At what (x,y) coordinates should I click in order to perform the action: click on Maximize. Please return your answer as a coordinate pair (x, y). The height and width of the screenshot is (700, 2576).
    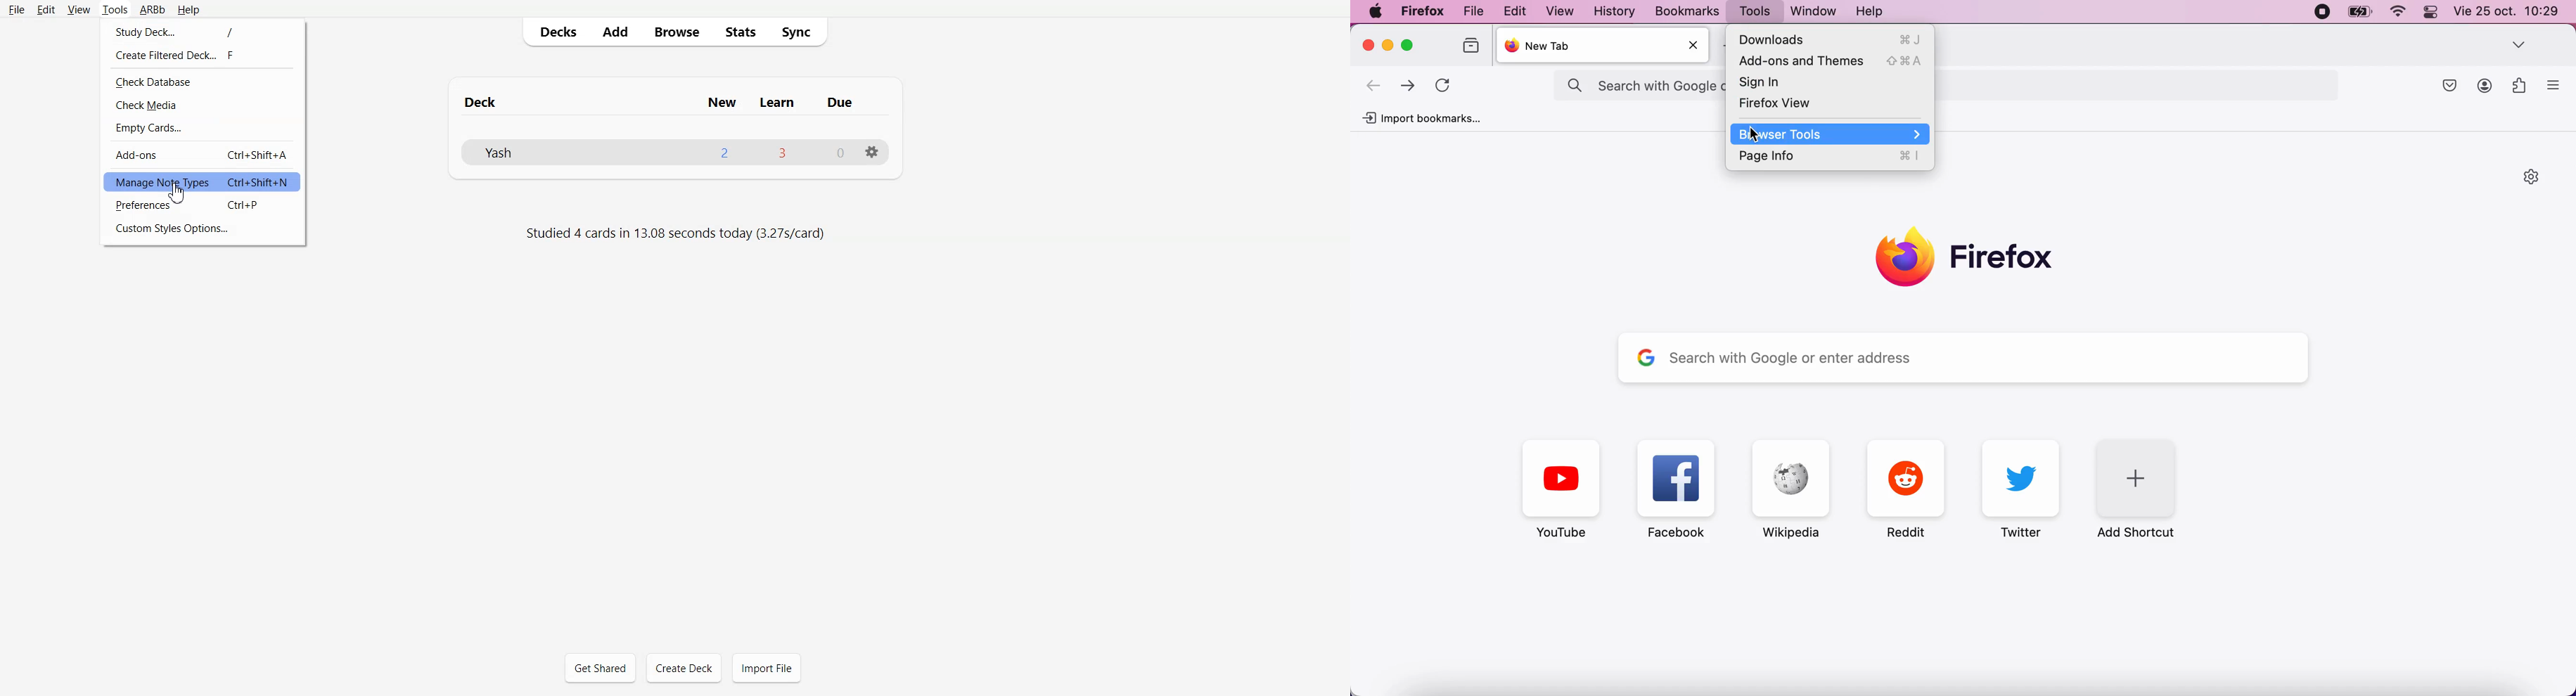
    Looking at the image, I should click on (1407, 45).